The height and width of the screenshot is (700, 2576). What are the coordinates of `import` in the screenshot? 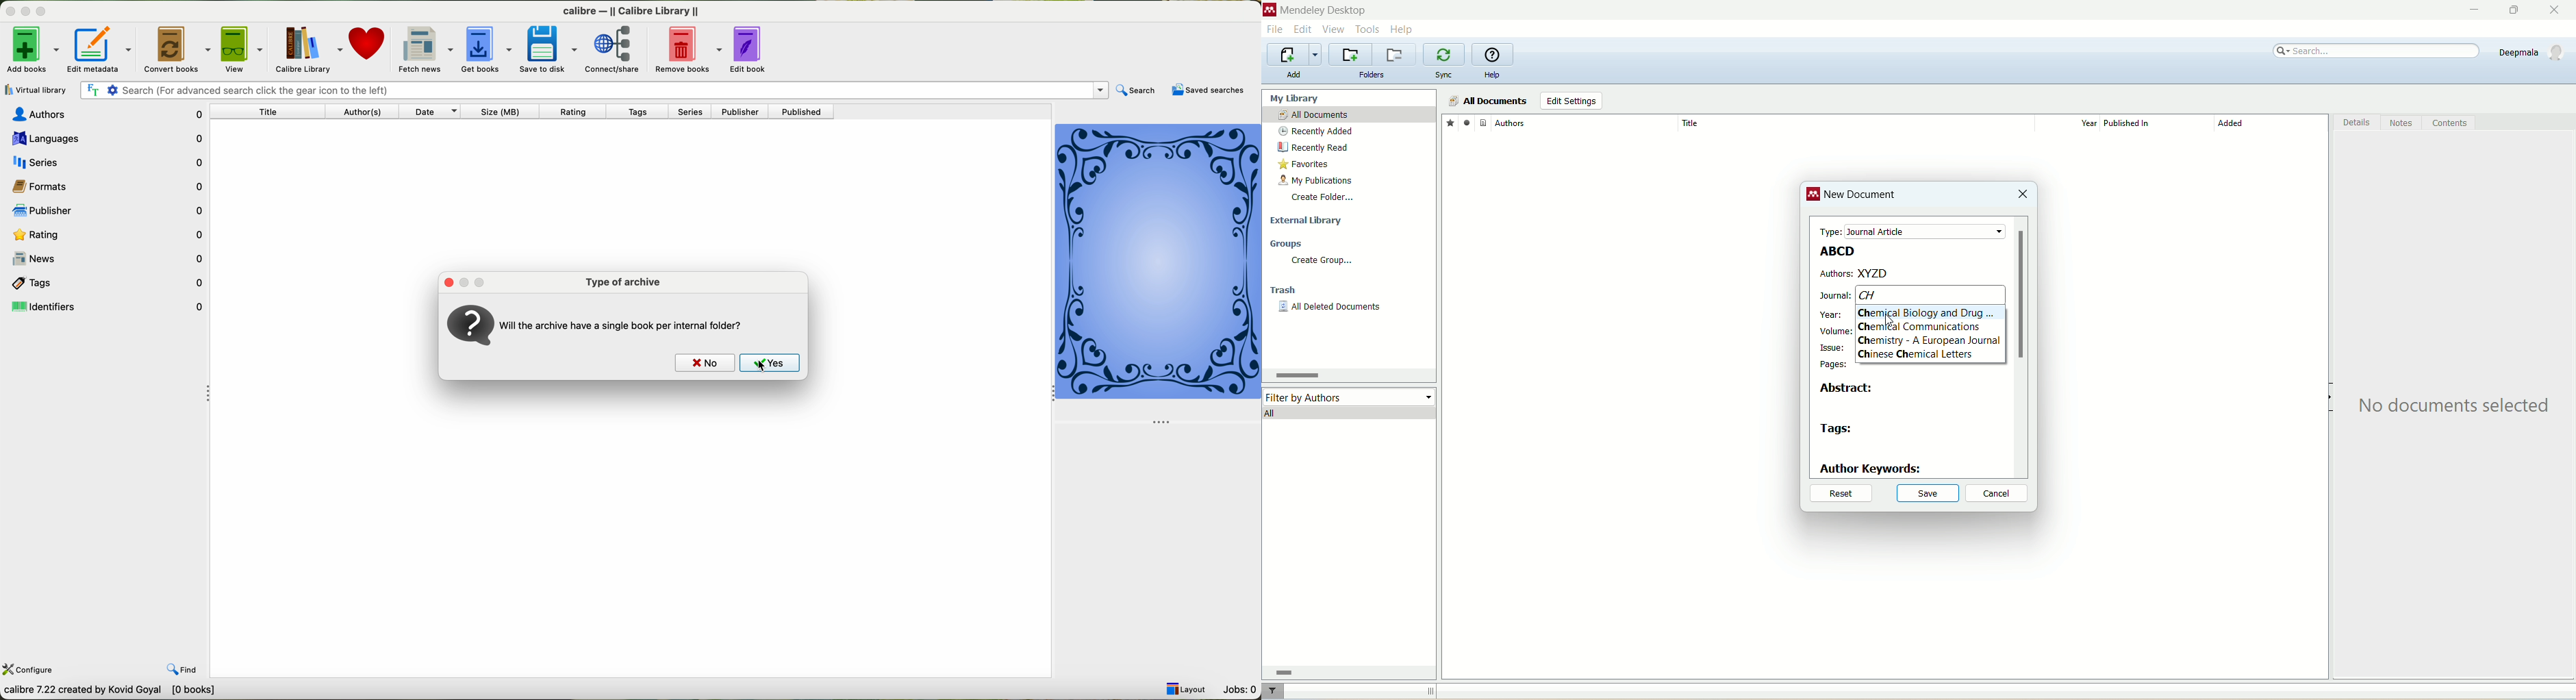 It's located at (1292, 55).